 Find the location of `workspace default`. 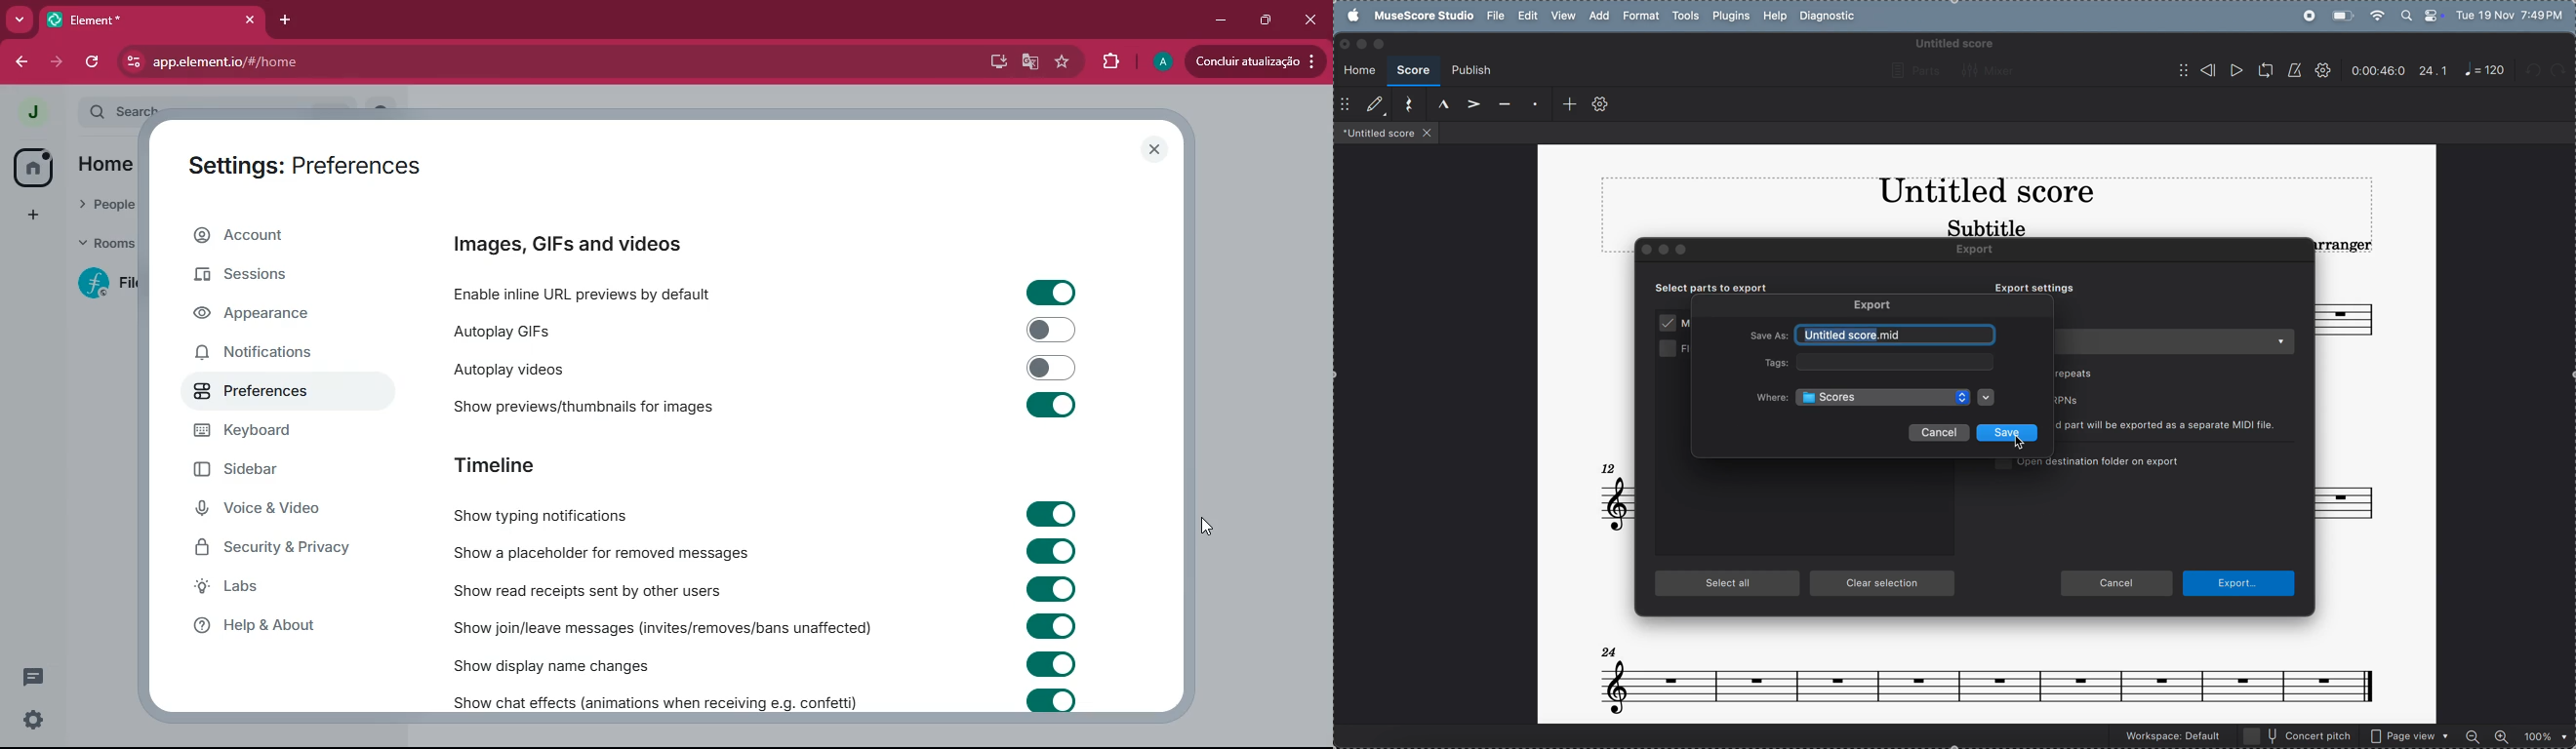

workspace default is located at coordinates (2169, 737).